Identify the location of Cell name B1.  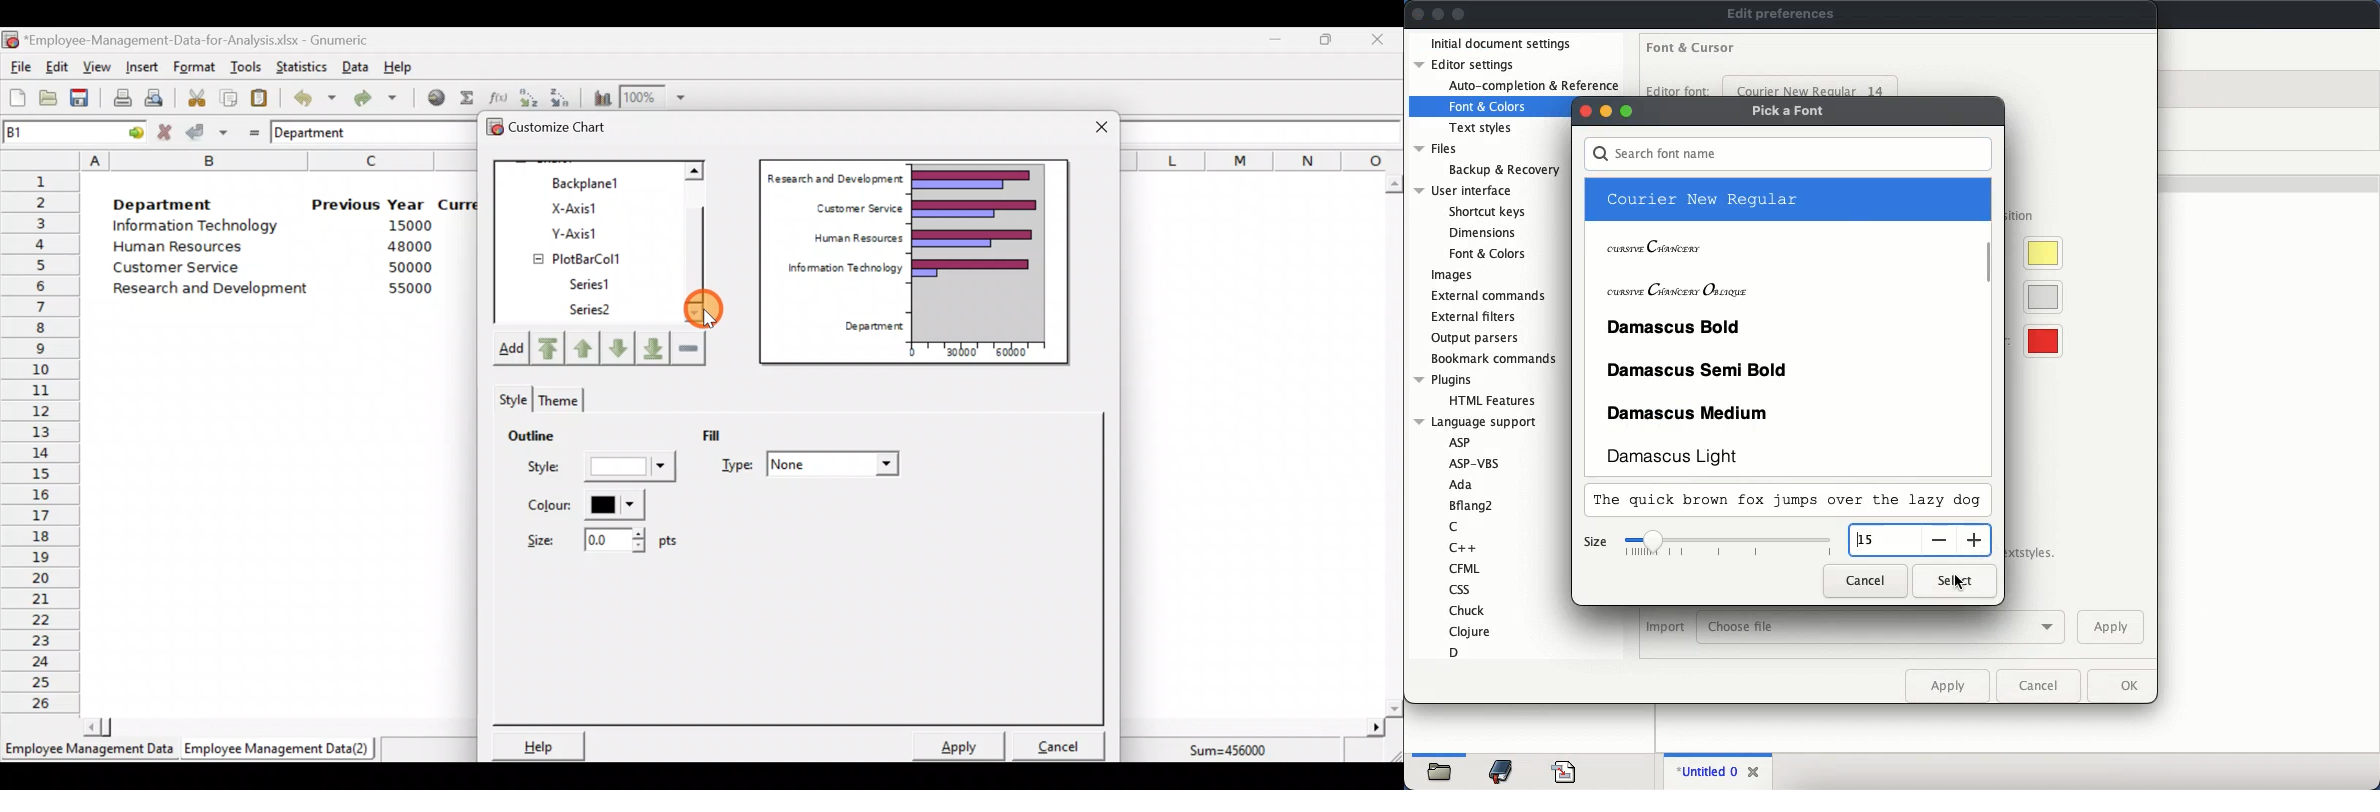
(48, 132).